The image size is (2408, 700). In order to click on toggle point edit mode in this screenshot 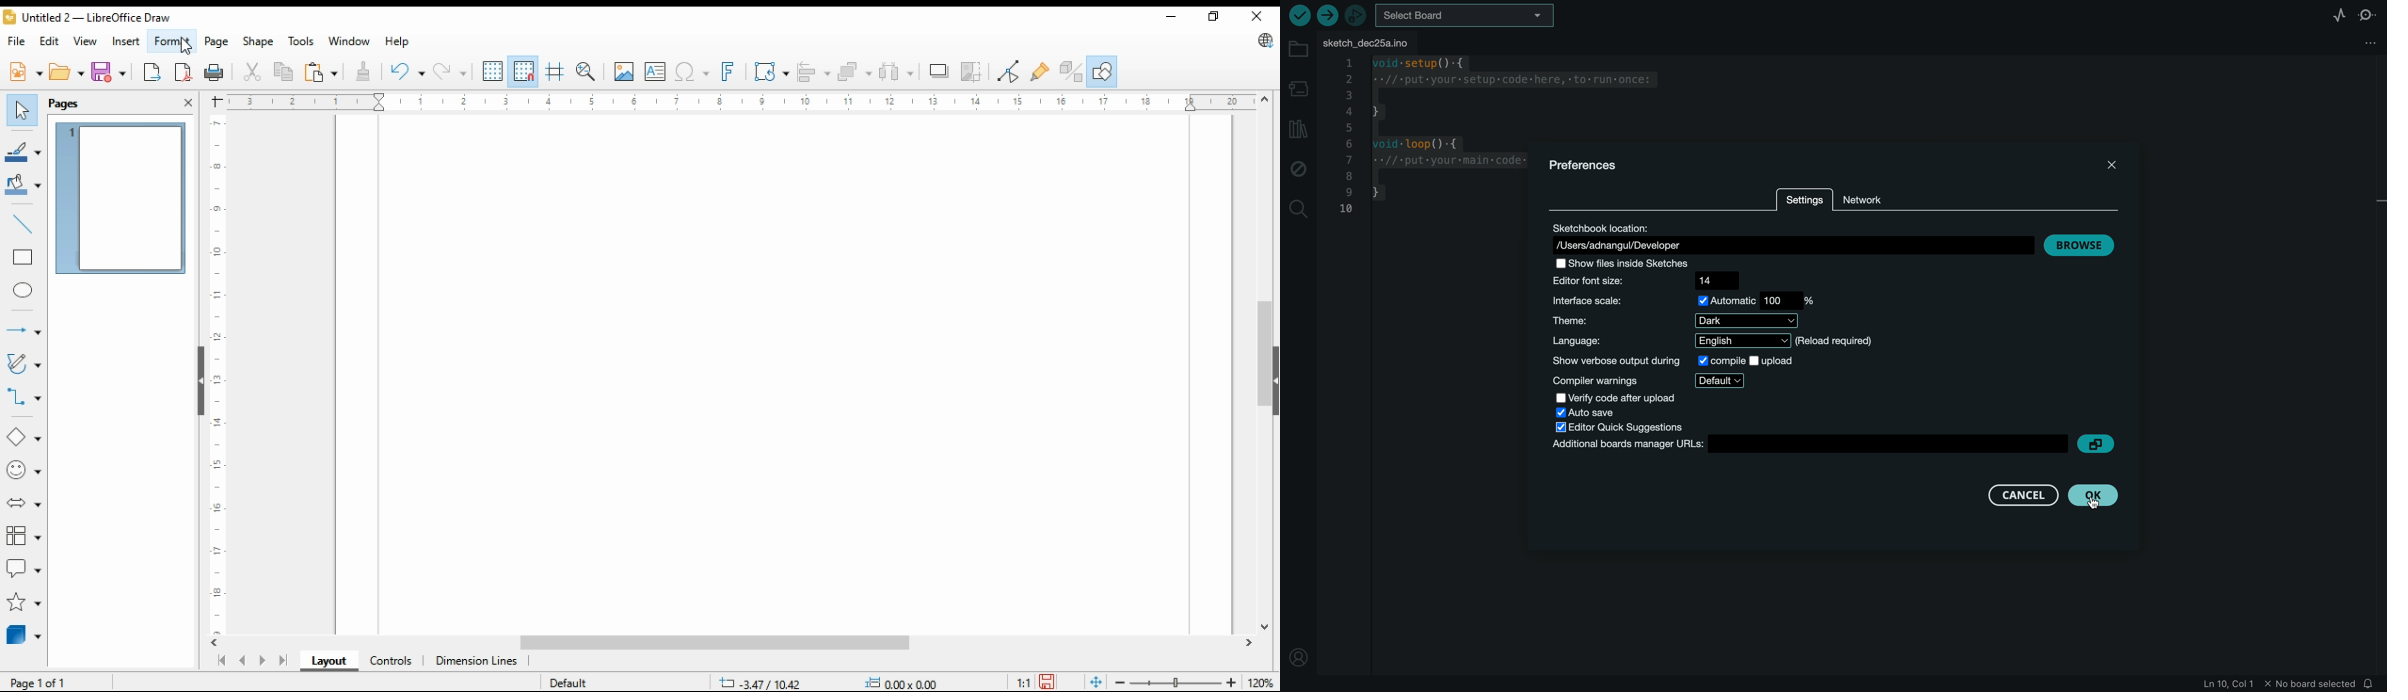, I will do `click(1009, 71)`.